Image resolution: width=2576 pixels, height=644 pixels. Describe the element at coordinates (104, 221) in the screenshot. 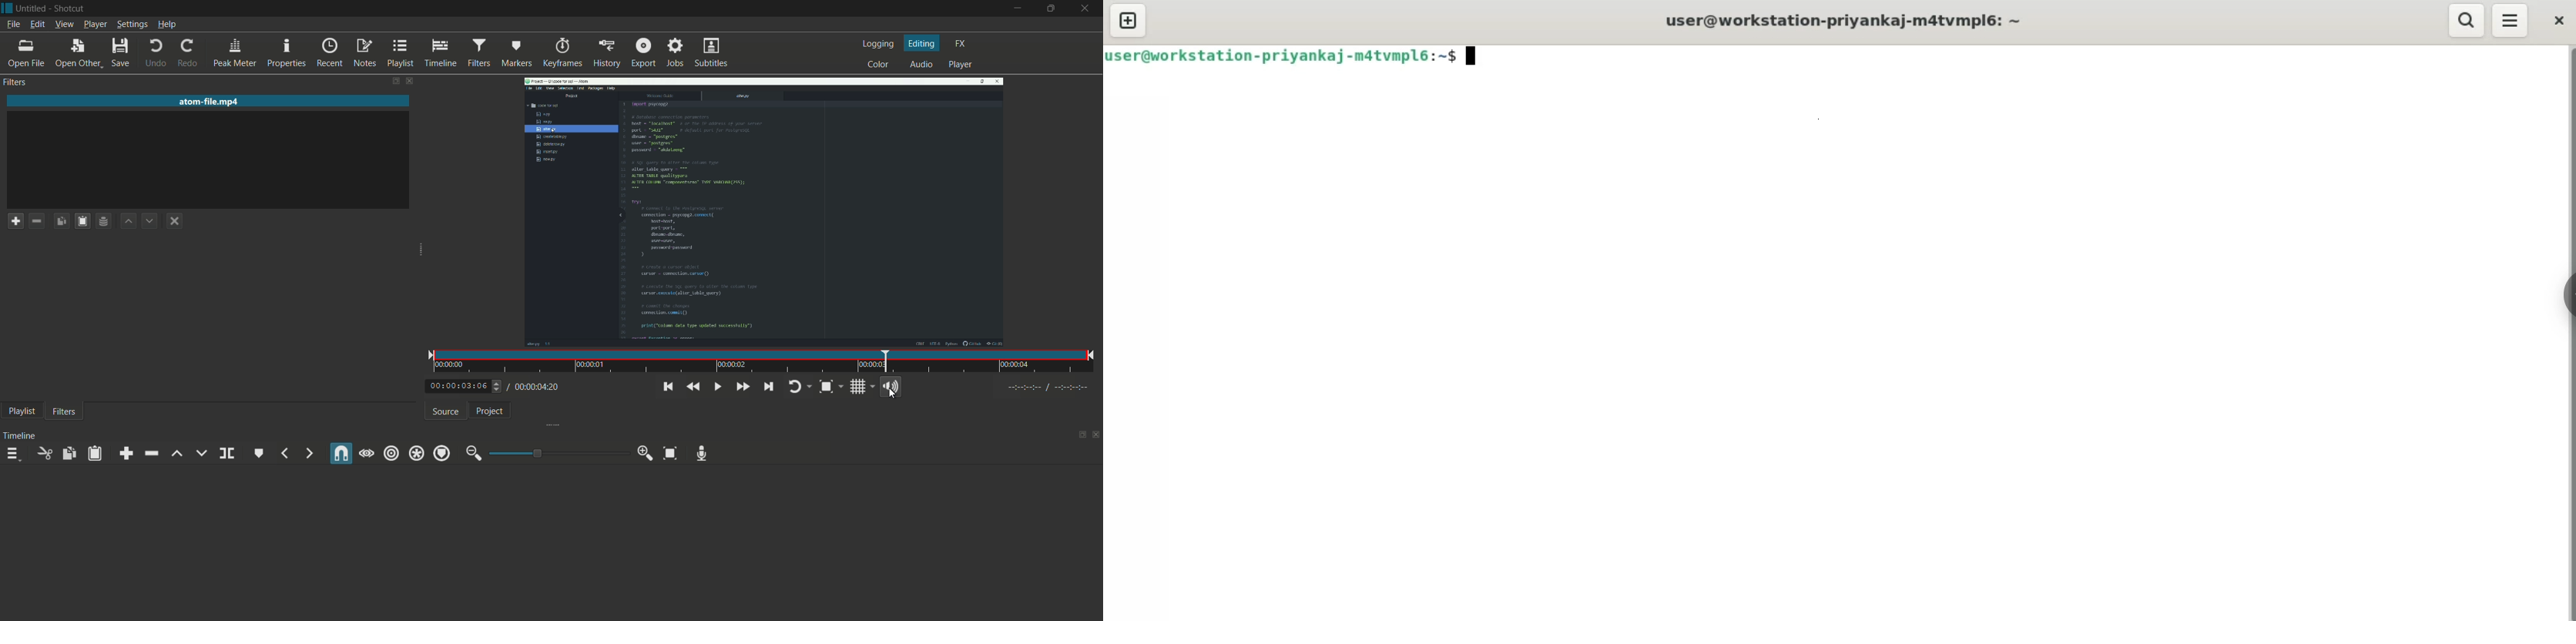

I see `save filter set` at that location.